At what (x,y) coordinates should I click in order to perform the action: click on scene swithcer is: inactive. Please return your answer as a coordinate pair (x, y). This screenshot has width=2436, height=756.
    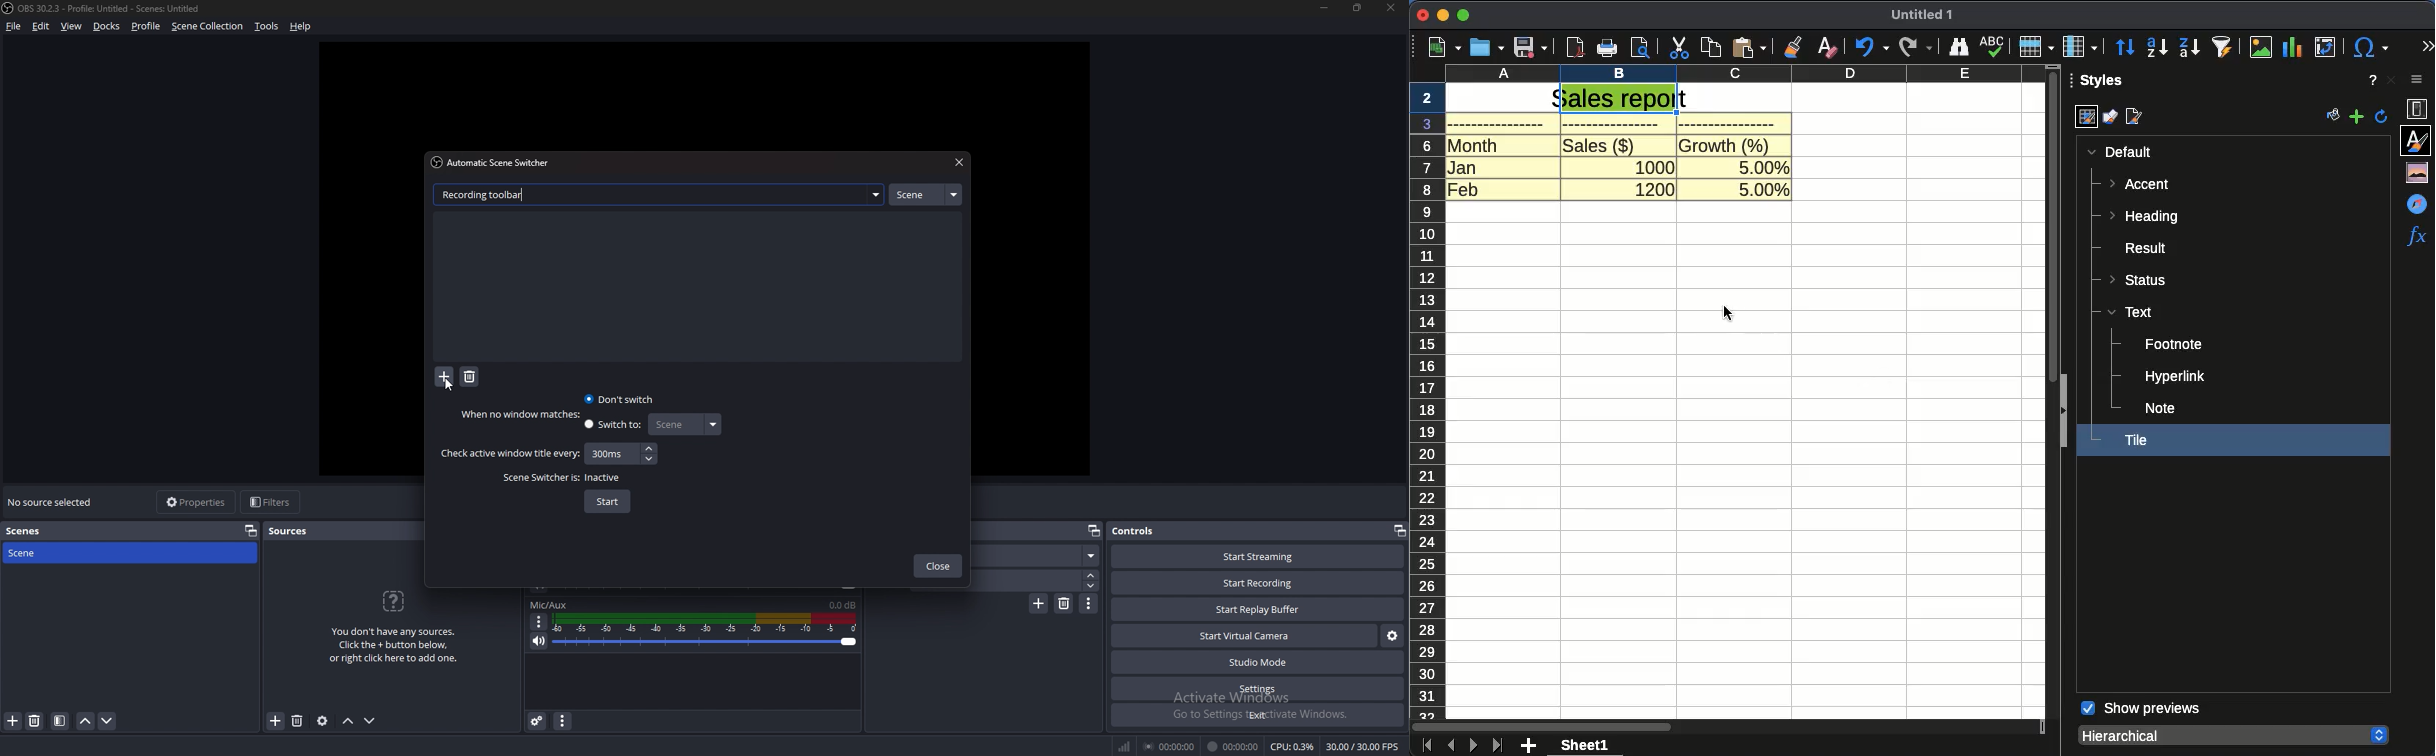
    Looking at the image, I should click on (564, 478).